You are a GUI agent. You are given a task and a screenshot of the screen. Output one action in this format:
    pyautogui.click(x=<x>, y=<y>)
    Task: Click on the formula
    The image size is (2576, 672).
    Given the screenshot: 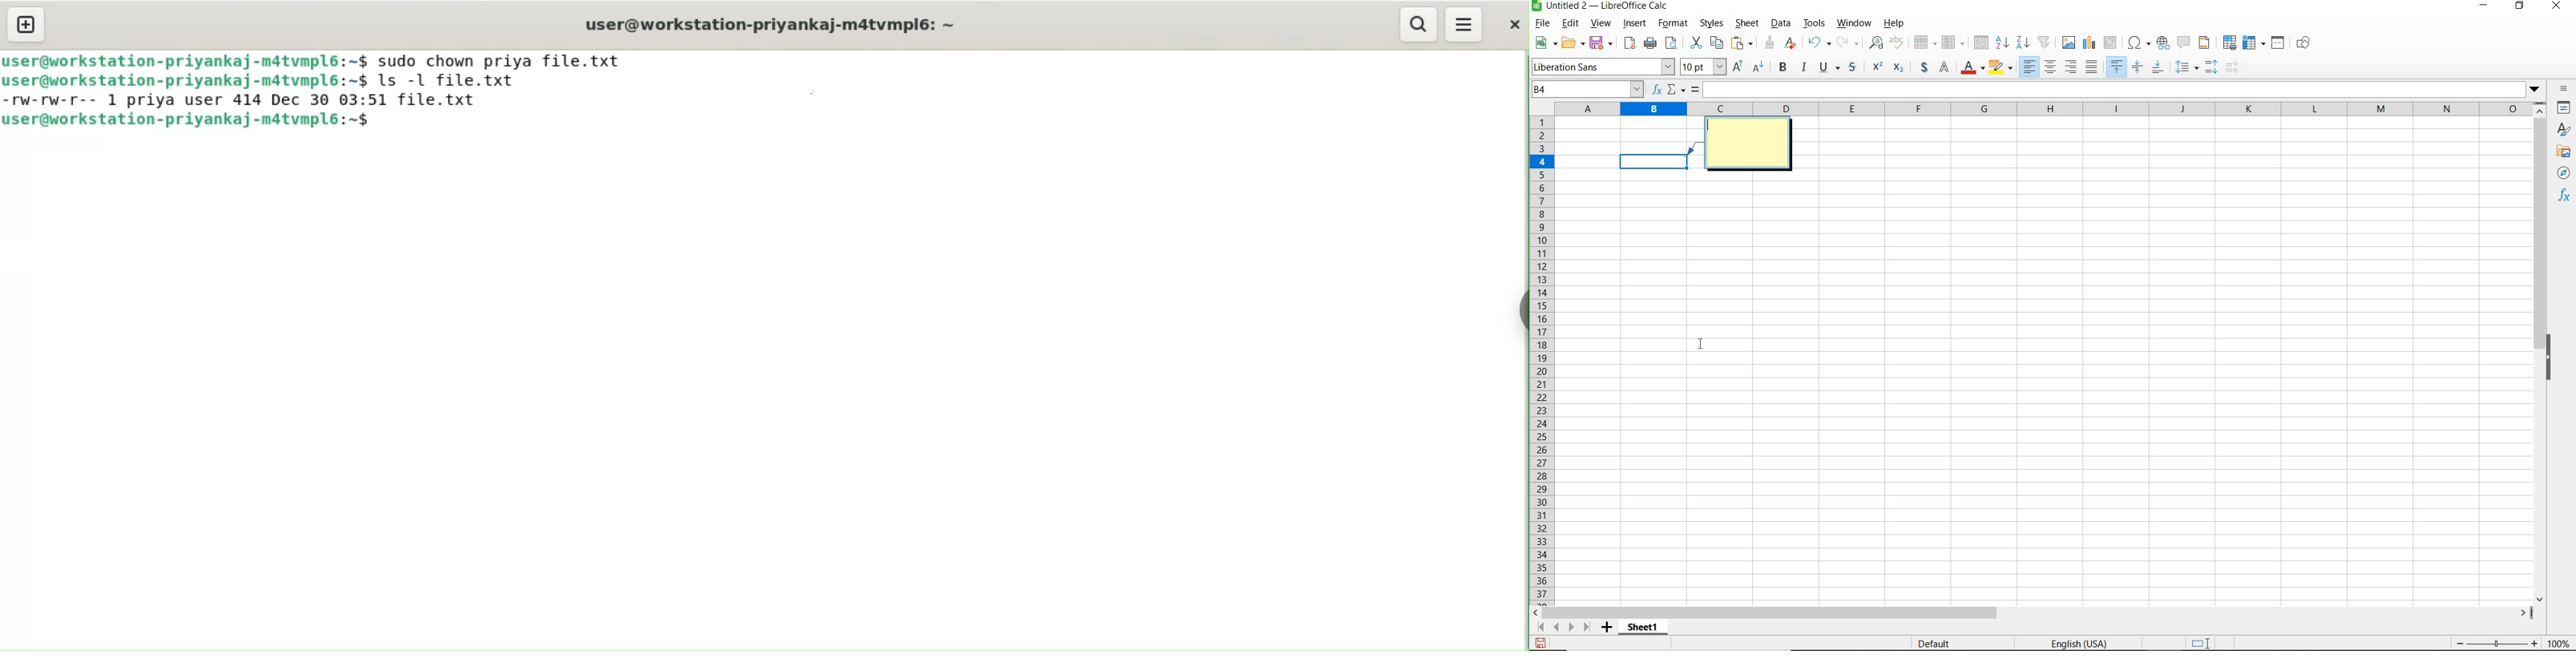 What is the action you would take?
    pyautogui.click(x=1694, y=89)
    